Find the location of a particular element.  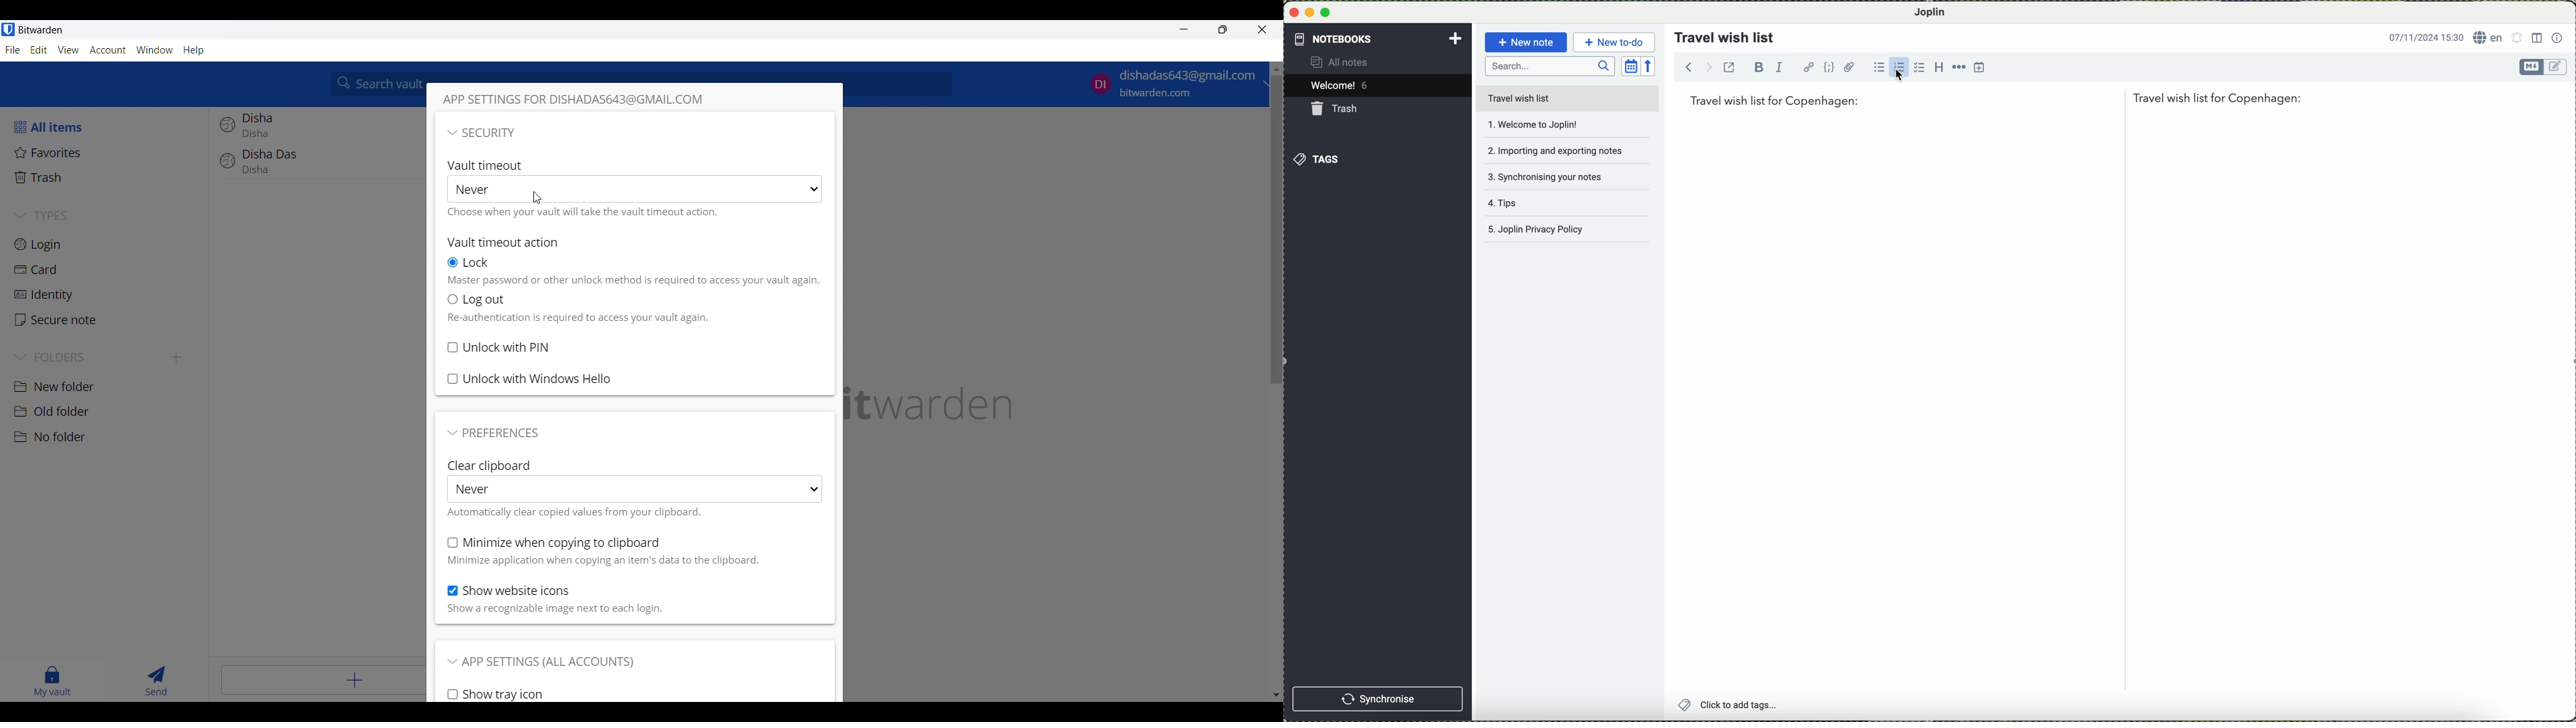

all notes is located at coordinates (1348, 63).